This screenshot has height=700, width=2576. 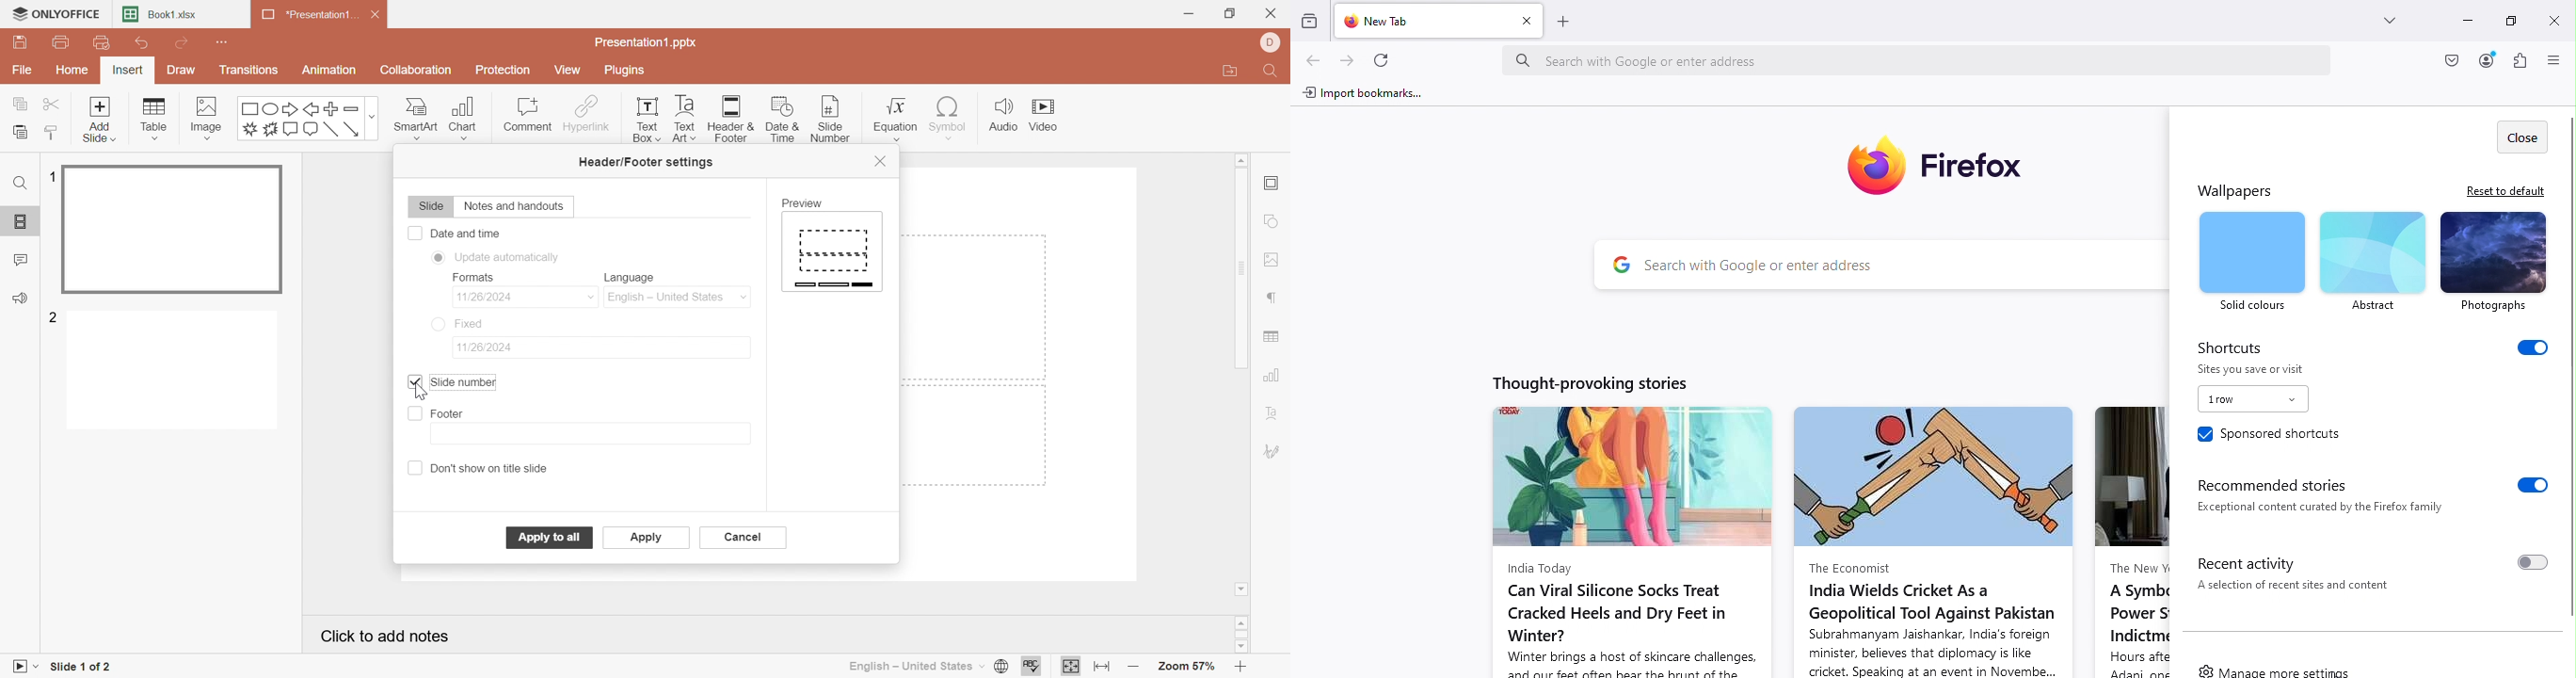 I want to click on Radio button, so click(x=438, y=258).